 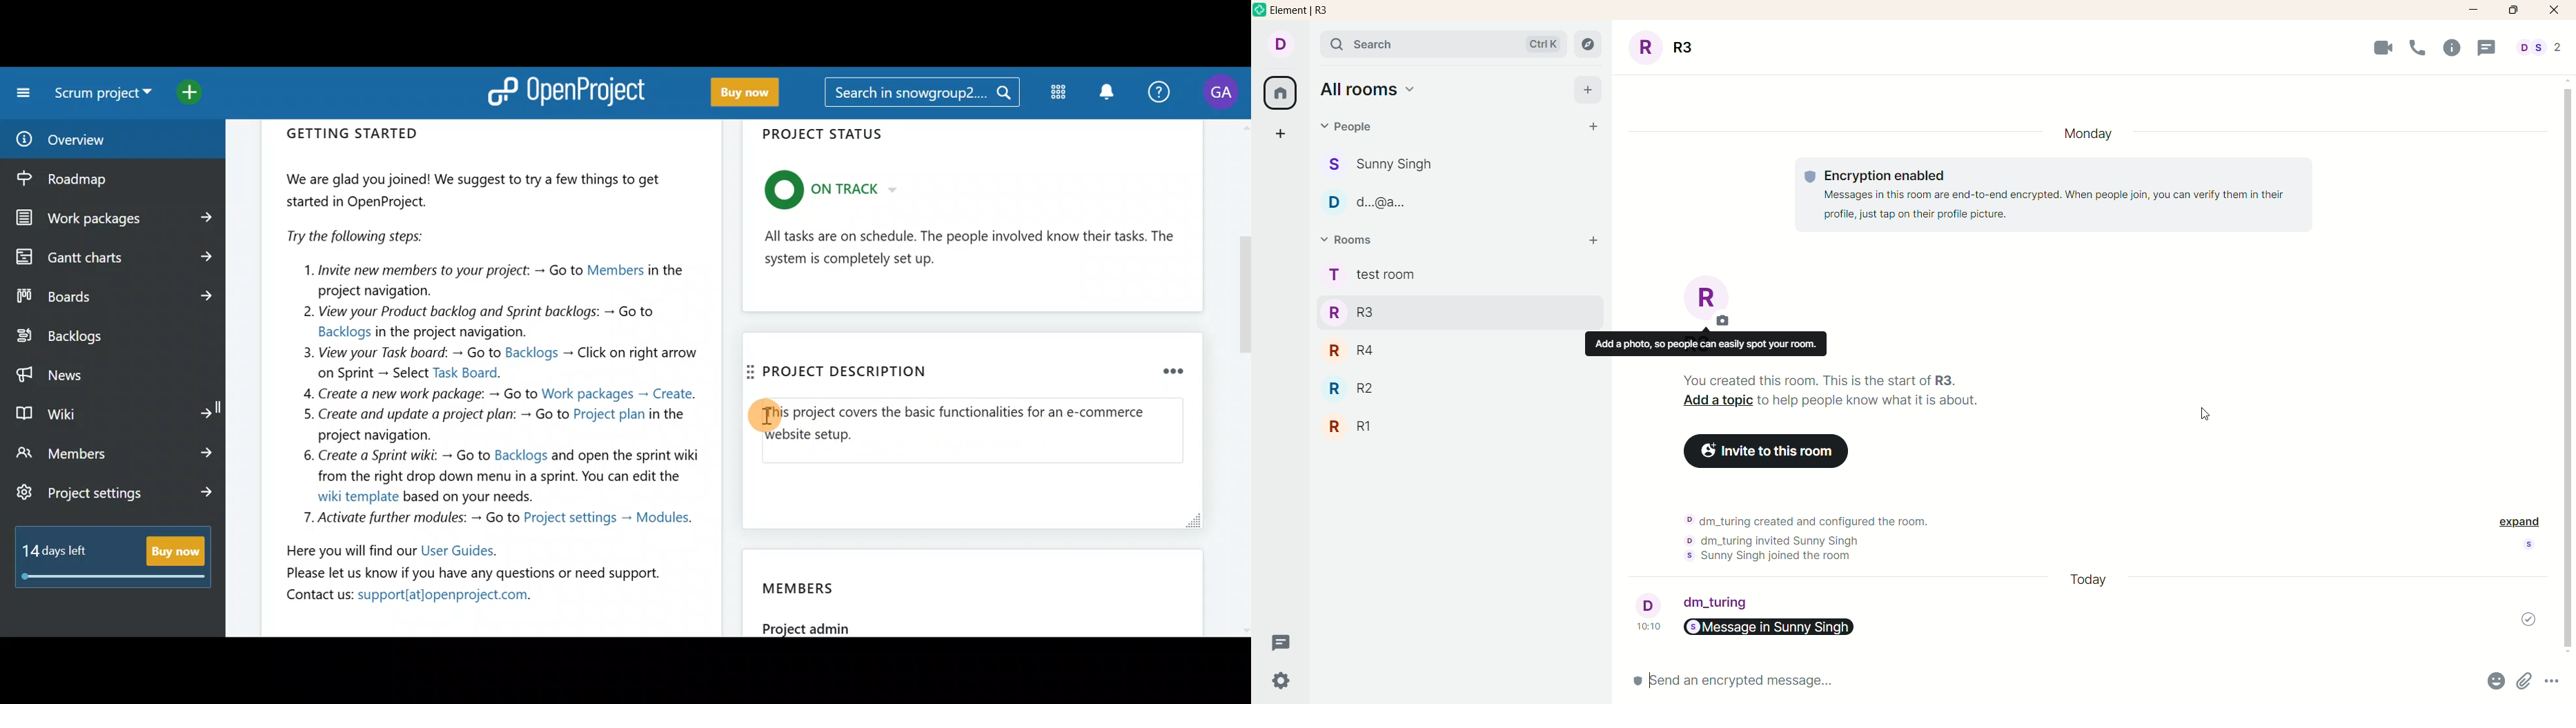 What do you see at coordinates (96, 139) in the screenshot?
I see `Overview` at bounding box center [96, 139].